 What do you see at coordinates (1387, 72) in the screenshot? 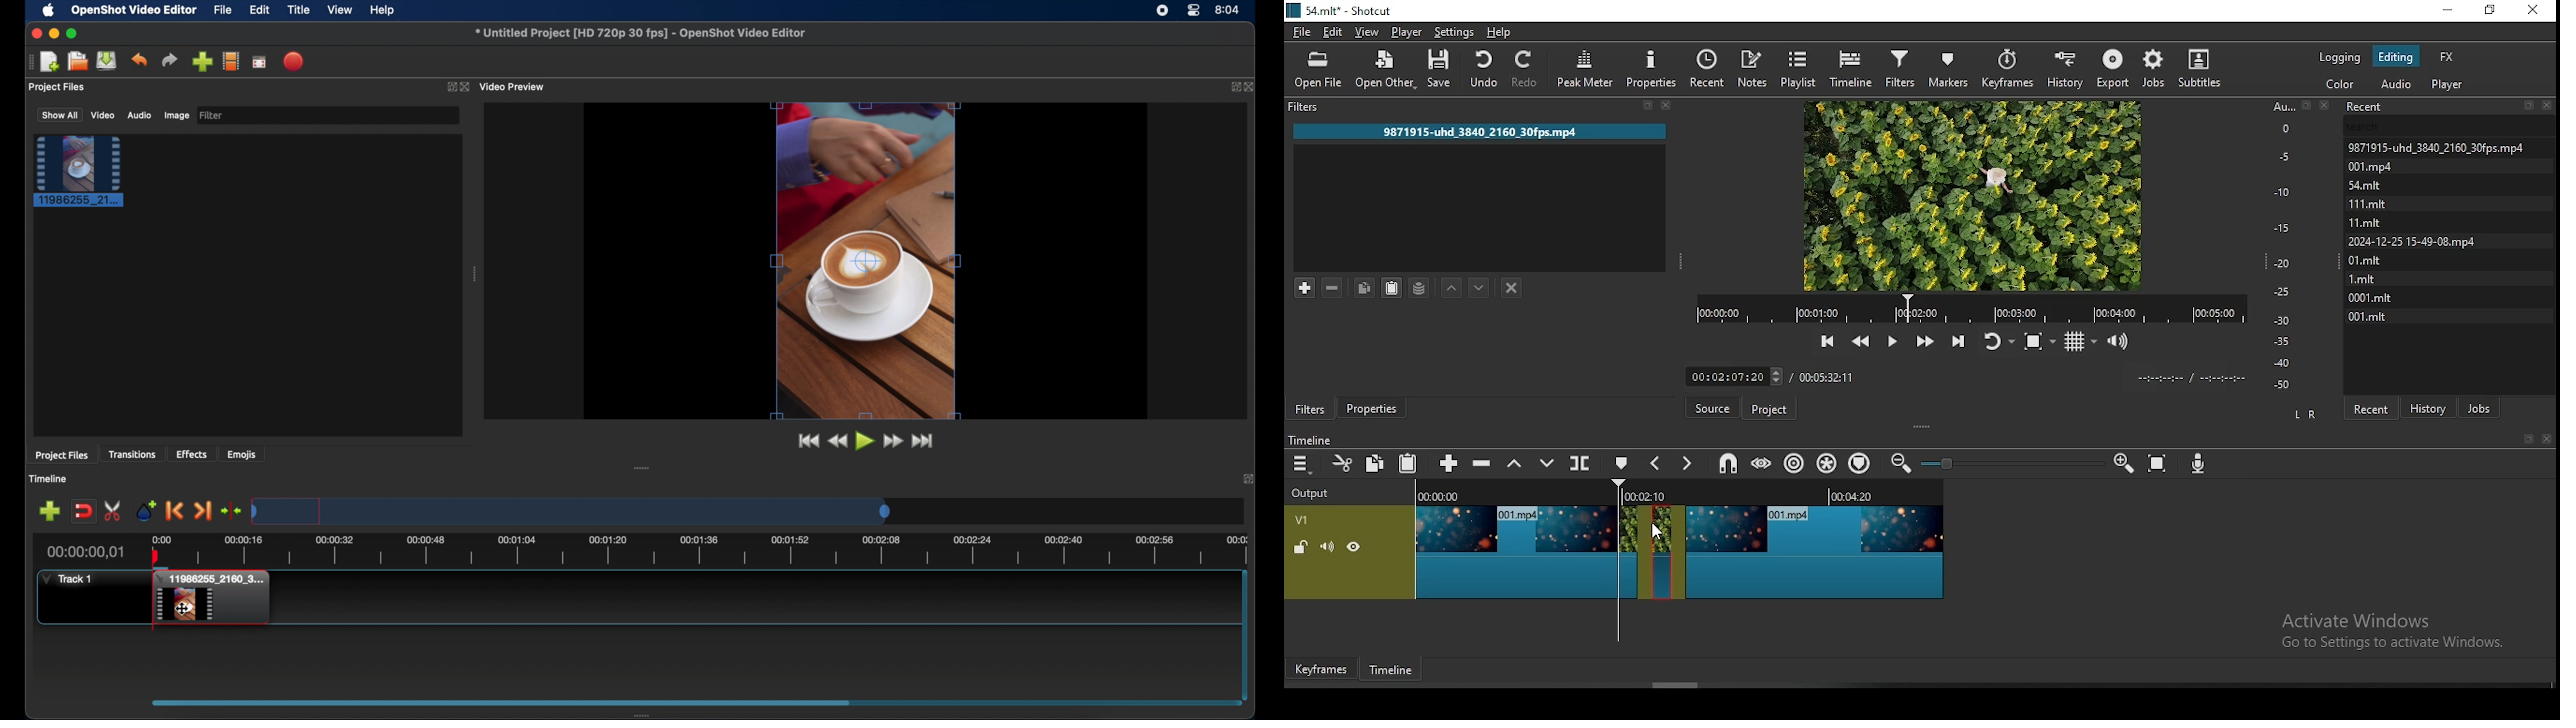
I see `open other` at bounding box center [1387, 72].